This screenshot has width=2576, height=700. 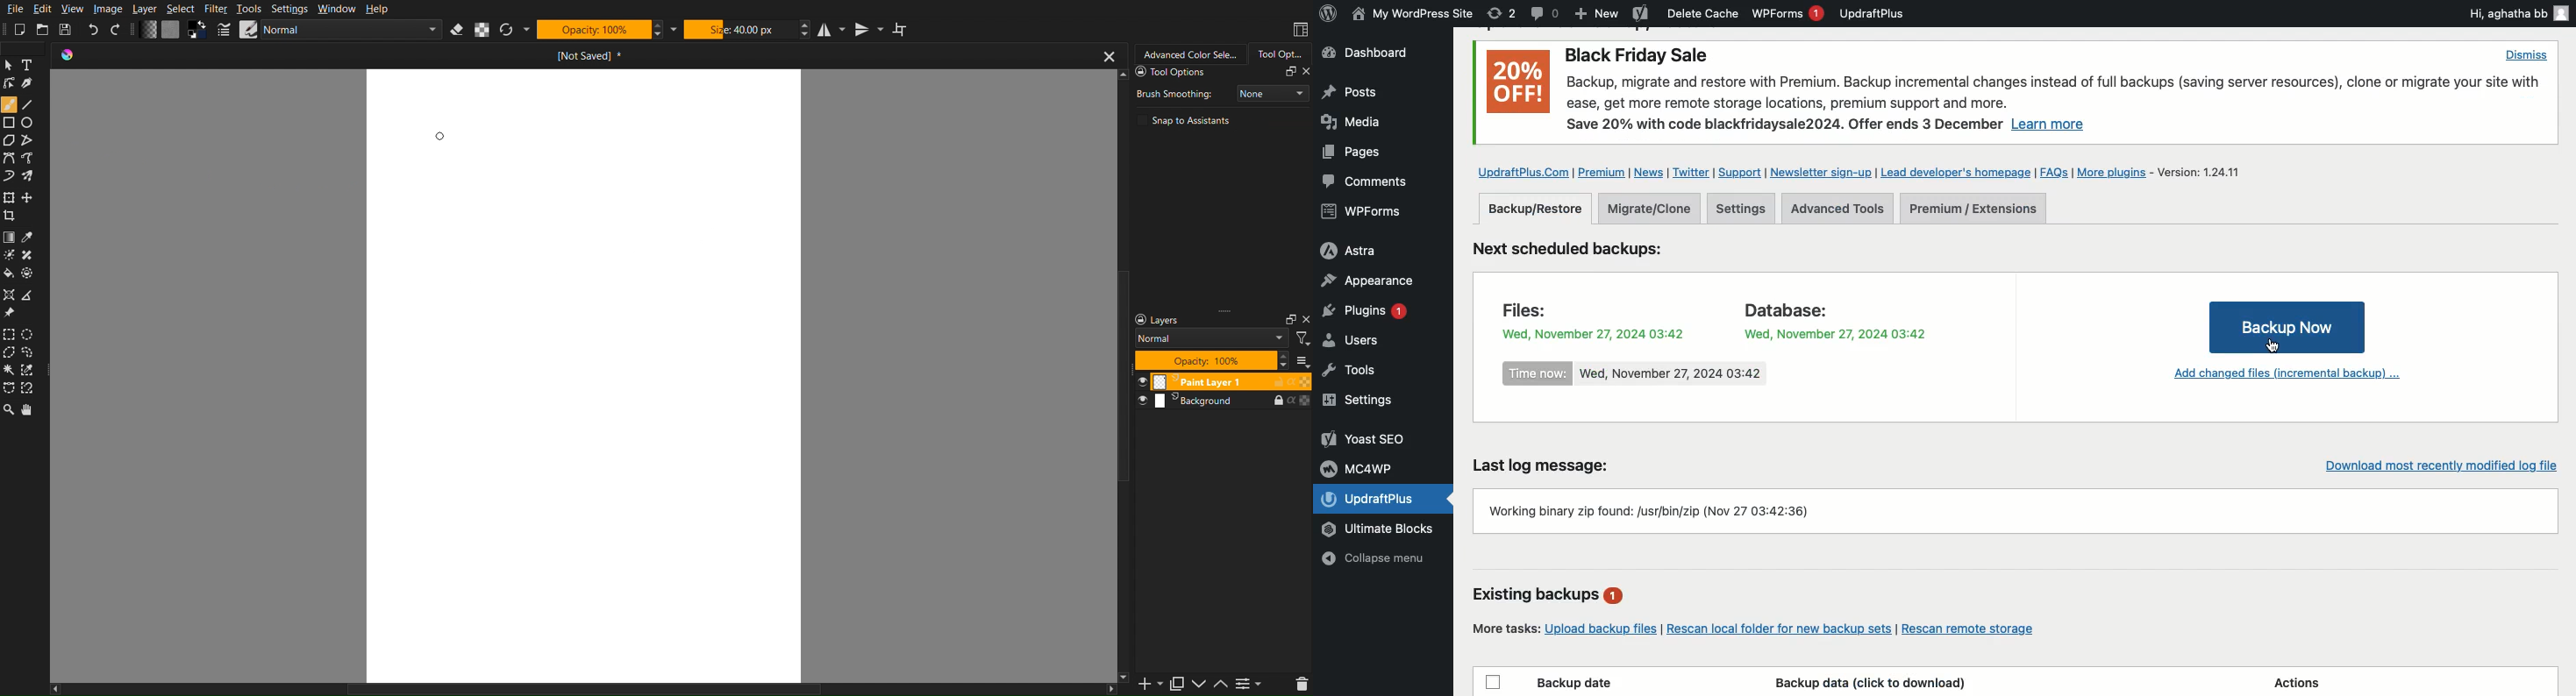 I want to click on Filter, so click(x=1303, y=339).